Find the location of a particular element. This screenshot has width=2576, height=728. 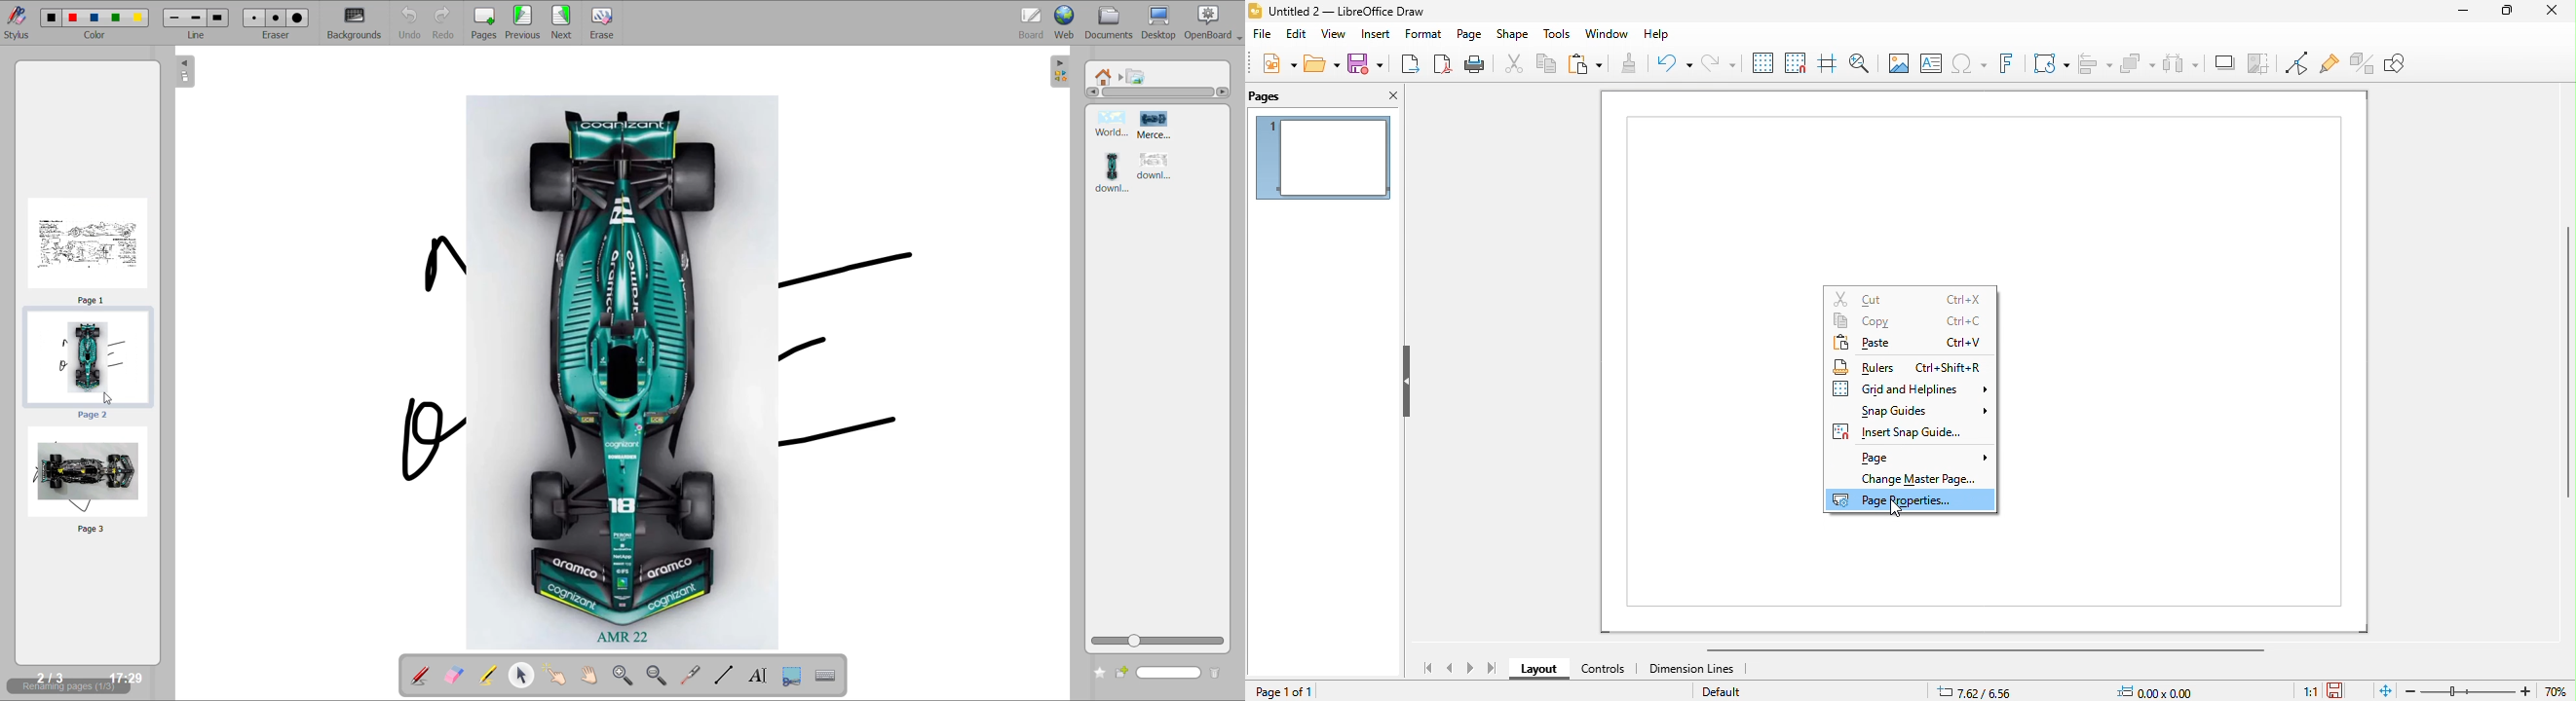

Small line  is located at coordinates (175, 18).